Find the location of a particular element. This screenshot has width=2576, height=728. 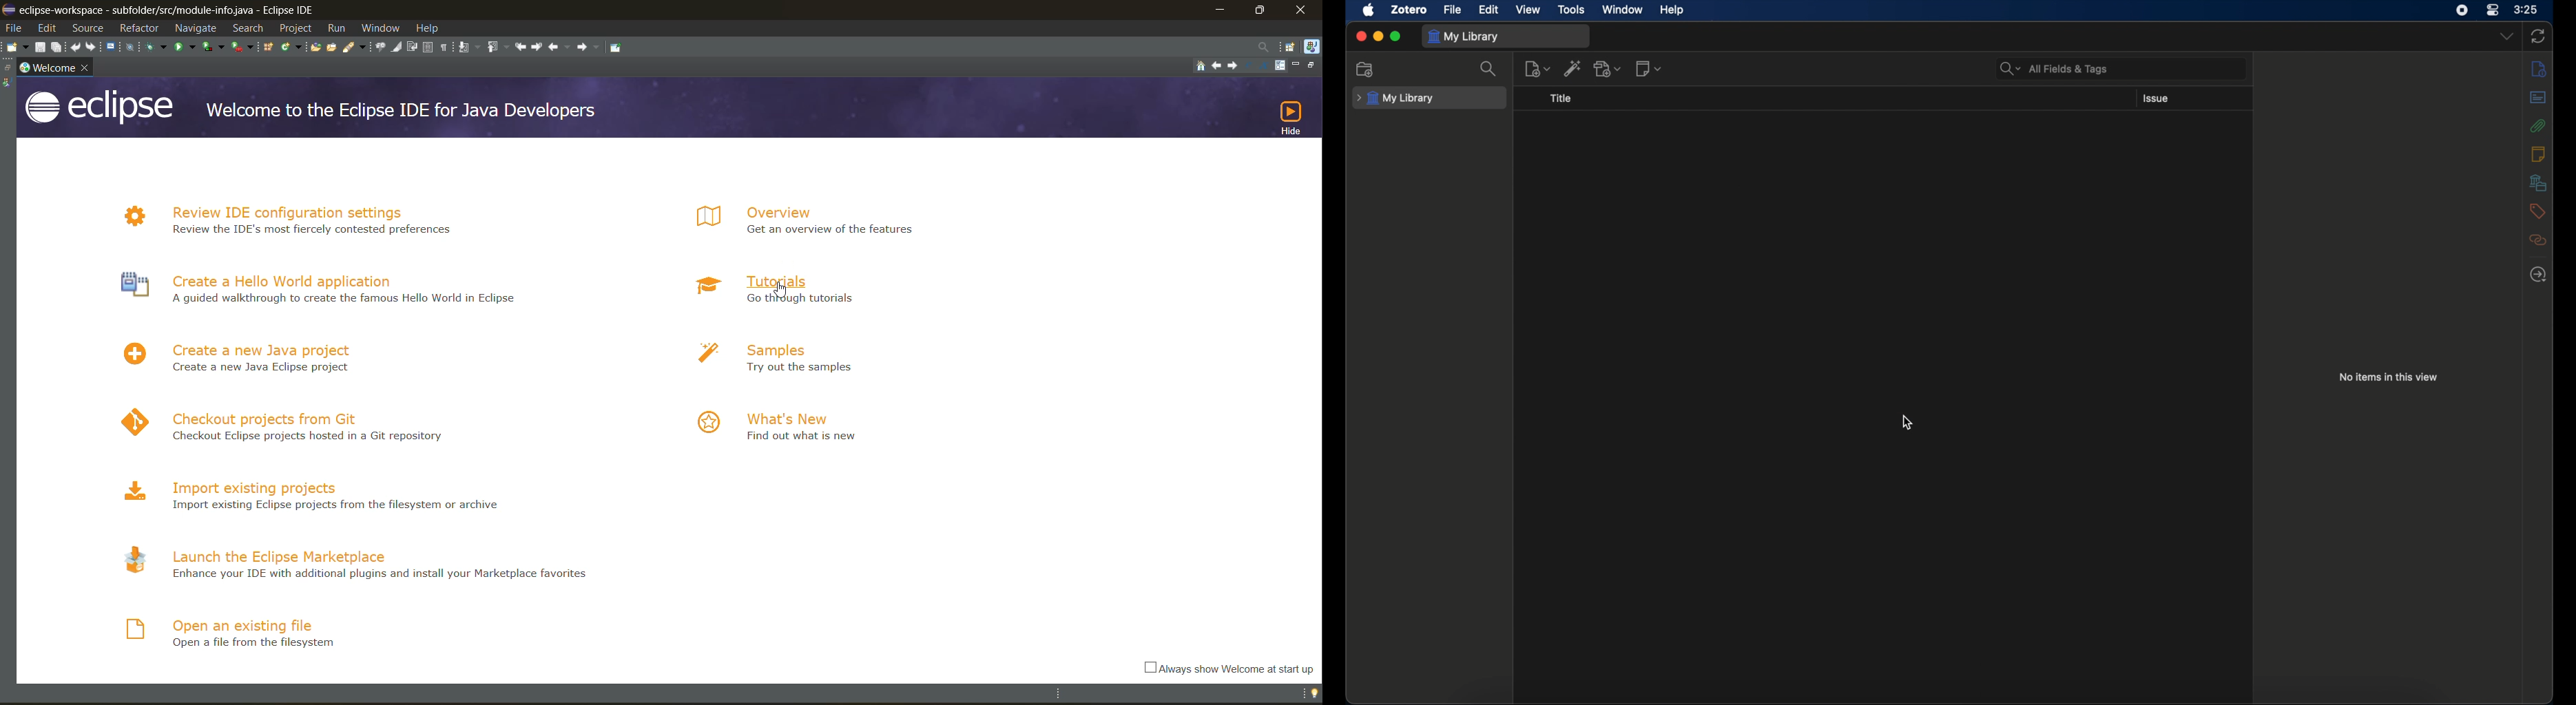

navigate to next topic is located at coordinates (1235, 65).